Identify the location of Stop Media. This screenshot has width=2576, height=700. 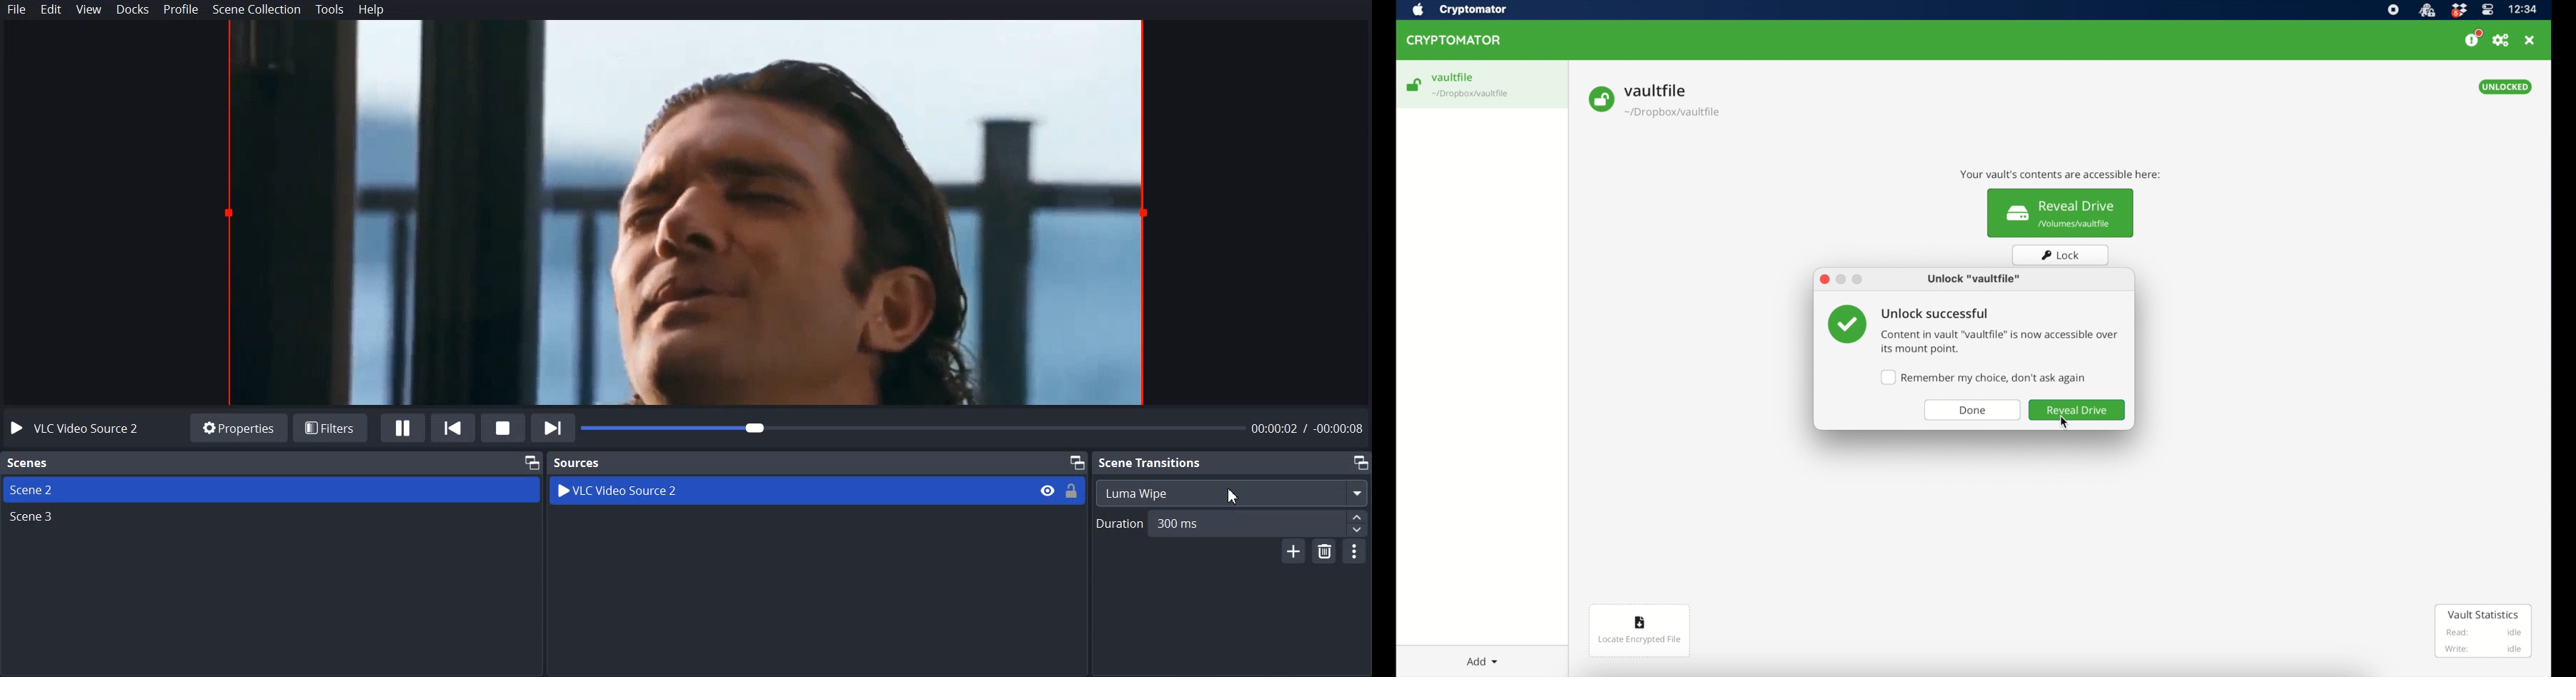
(502, 427).